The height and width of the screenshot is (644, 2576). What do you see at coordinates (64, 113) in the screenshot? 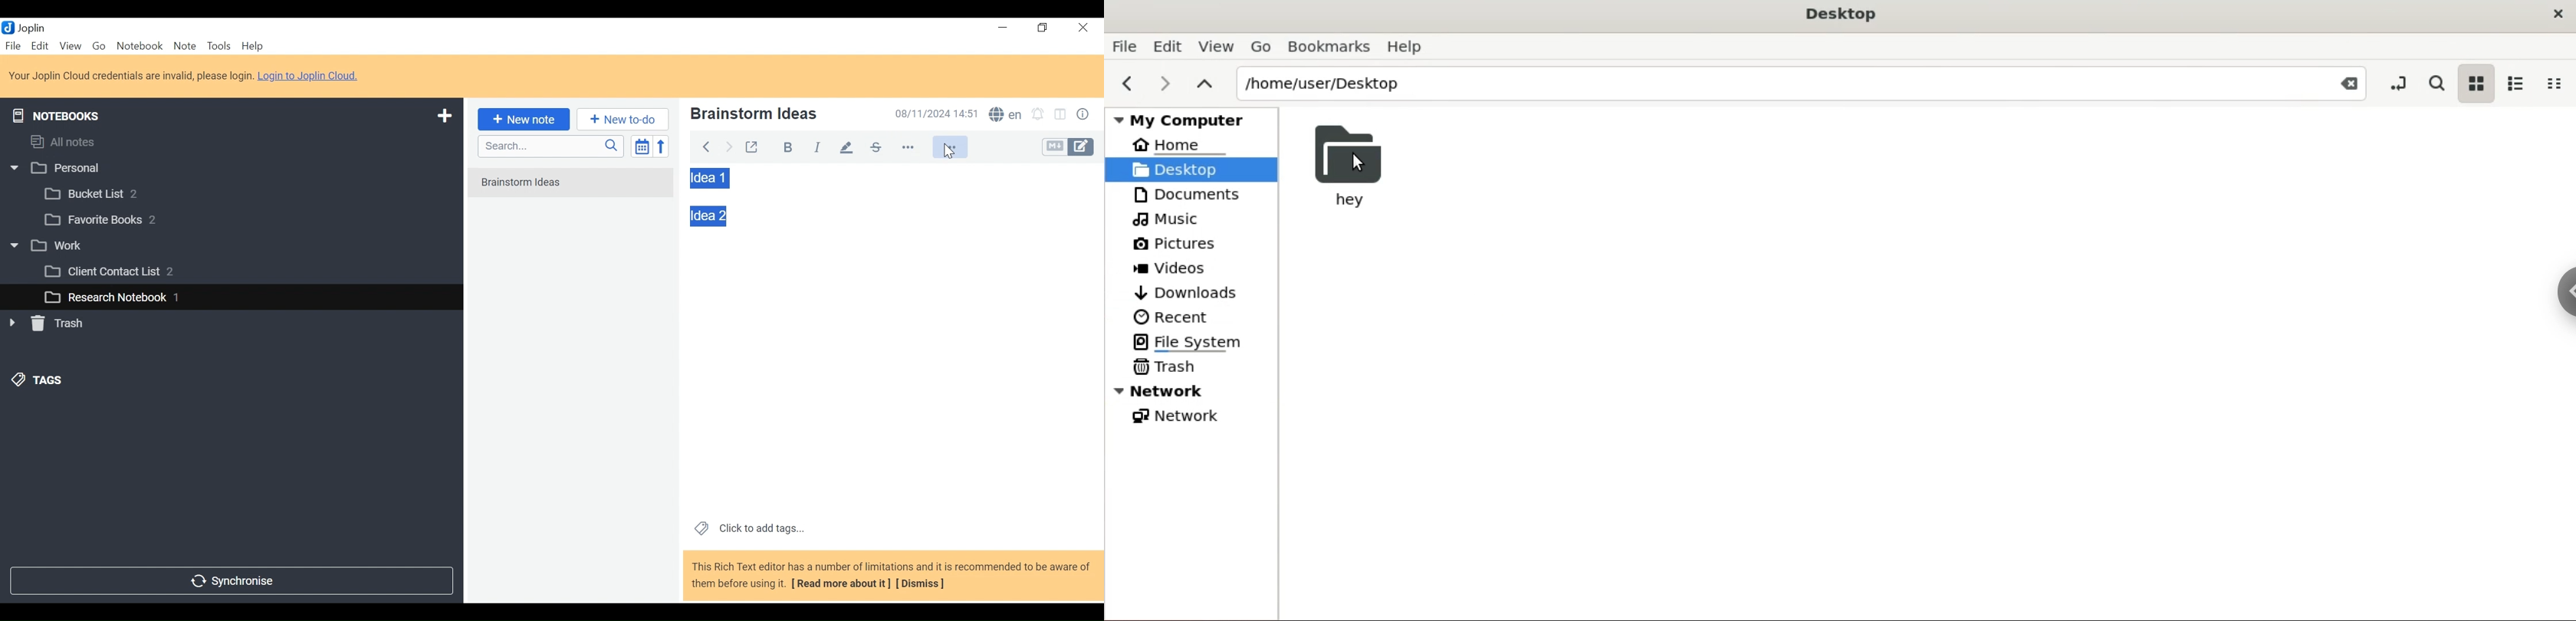
I see `Notebooks` at bounding box center [64, 113].